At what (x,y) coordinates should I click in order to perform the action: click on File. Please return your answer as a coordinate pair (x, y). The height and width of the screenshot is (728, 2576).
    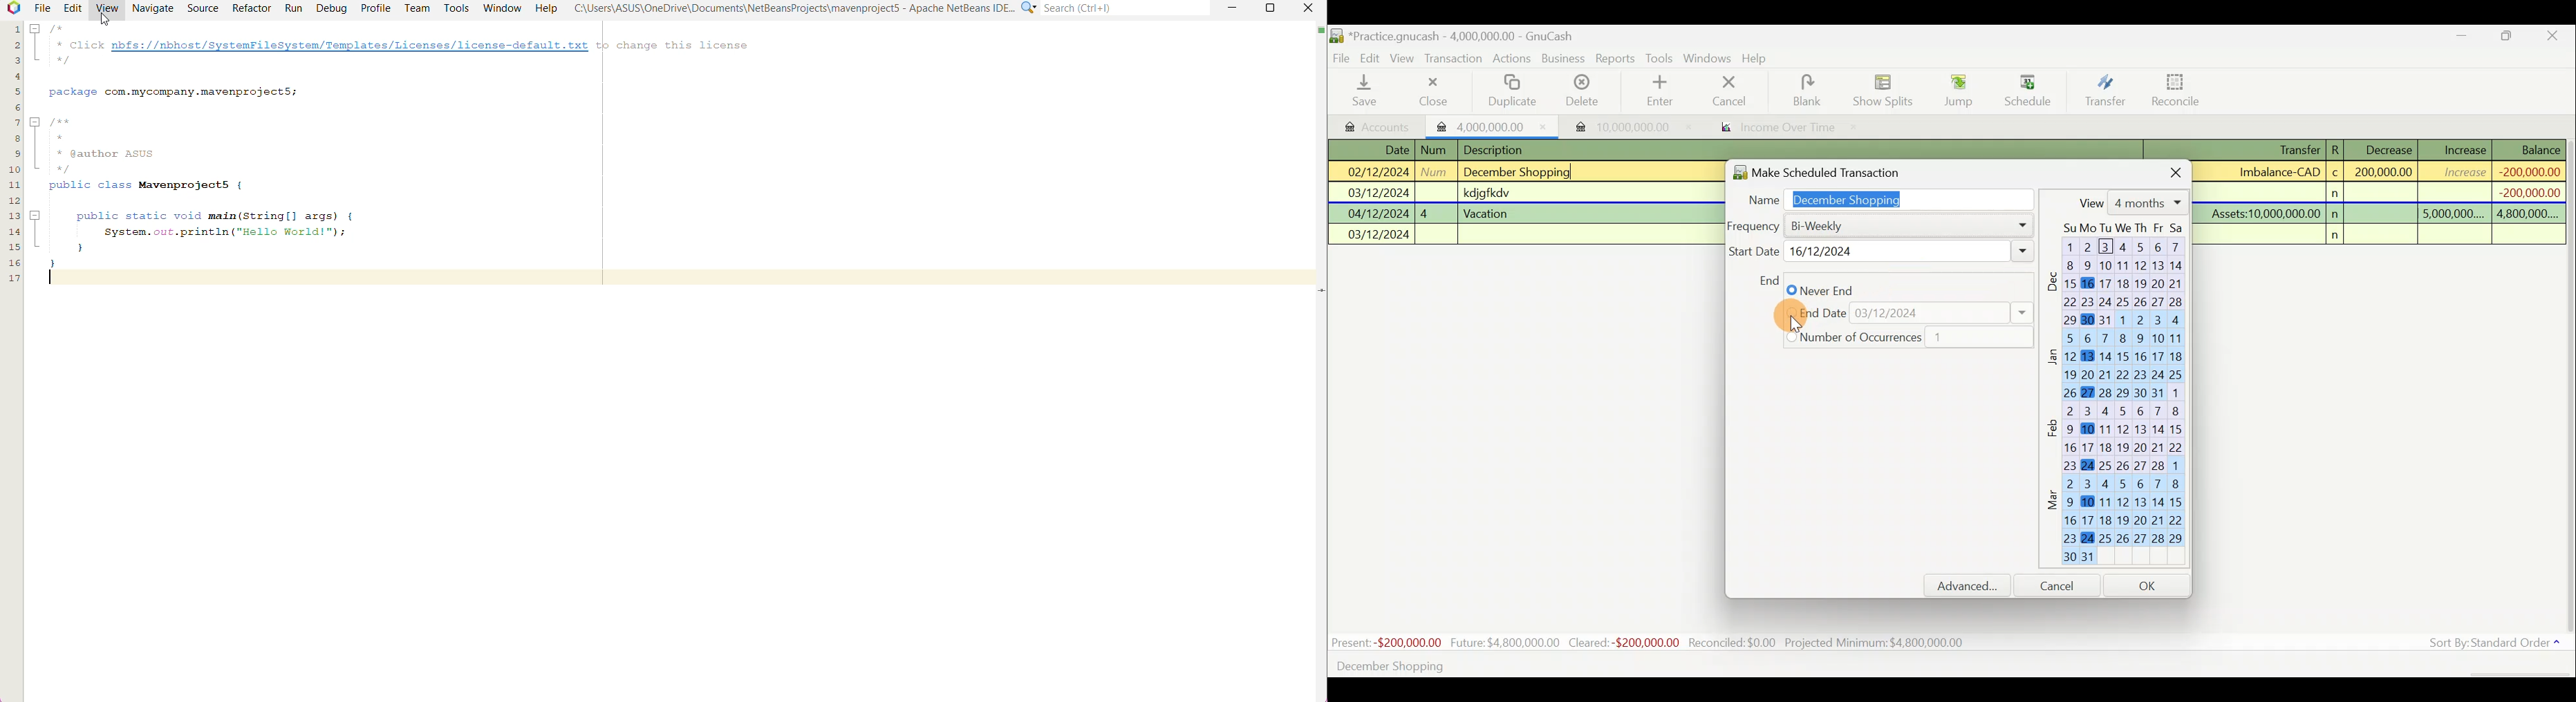
    Looking at the image, I should click on (41, 8).